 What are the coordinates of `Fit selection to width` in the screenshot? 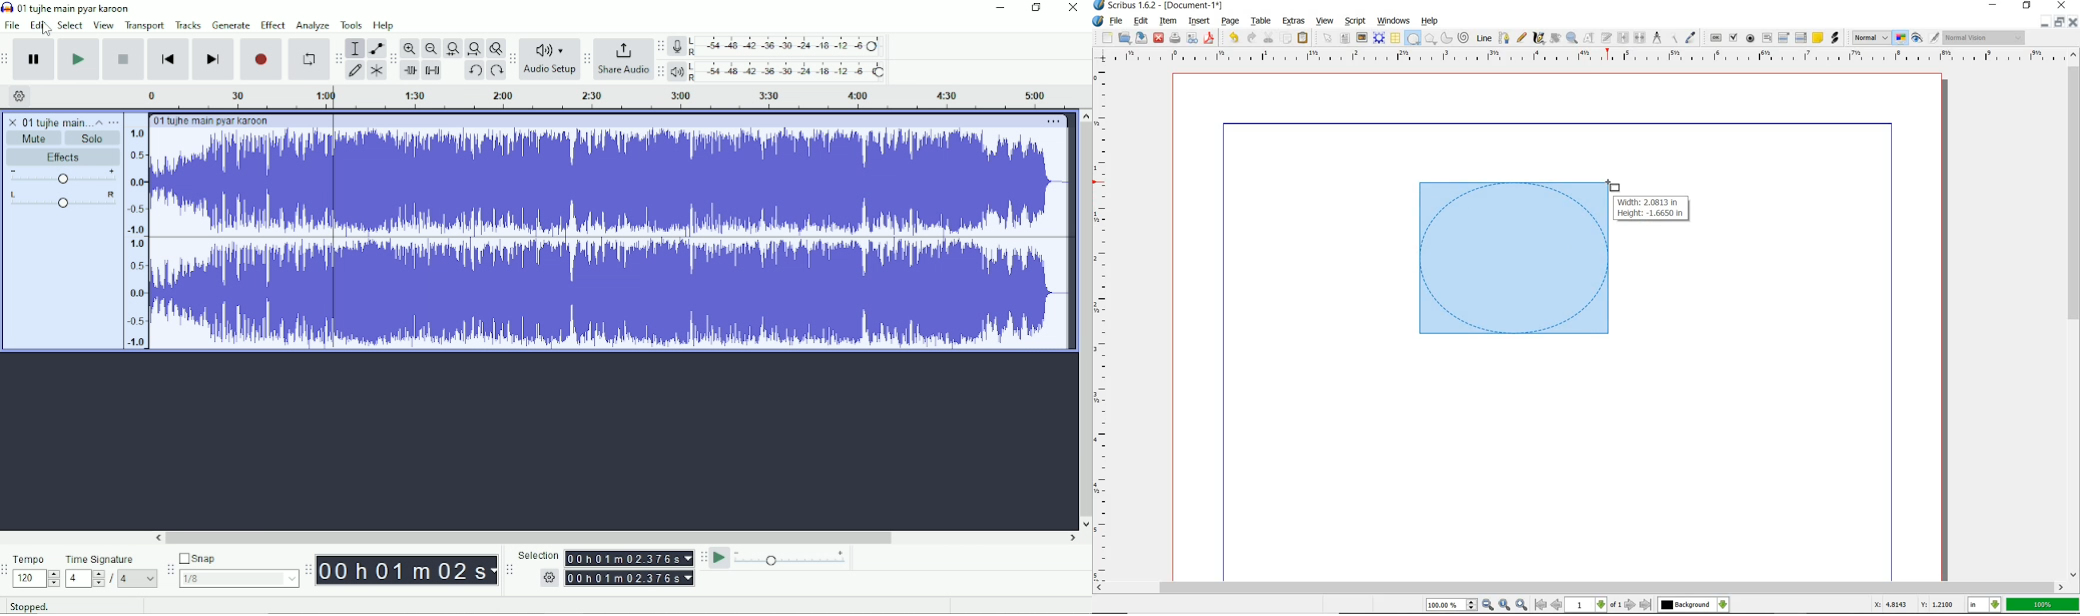 It's located at (452, 49).